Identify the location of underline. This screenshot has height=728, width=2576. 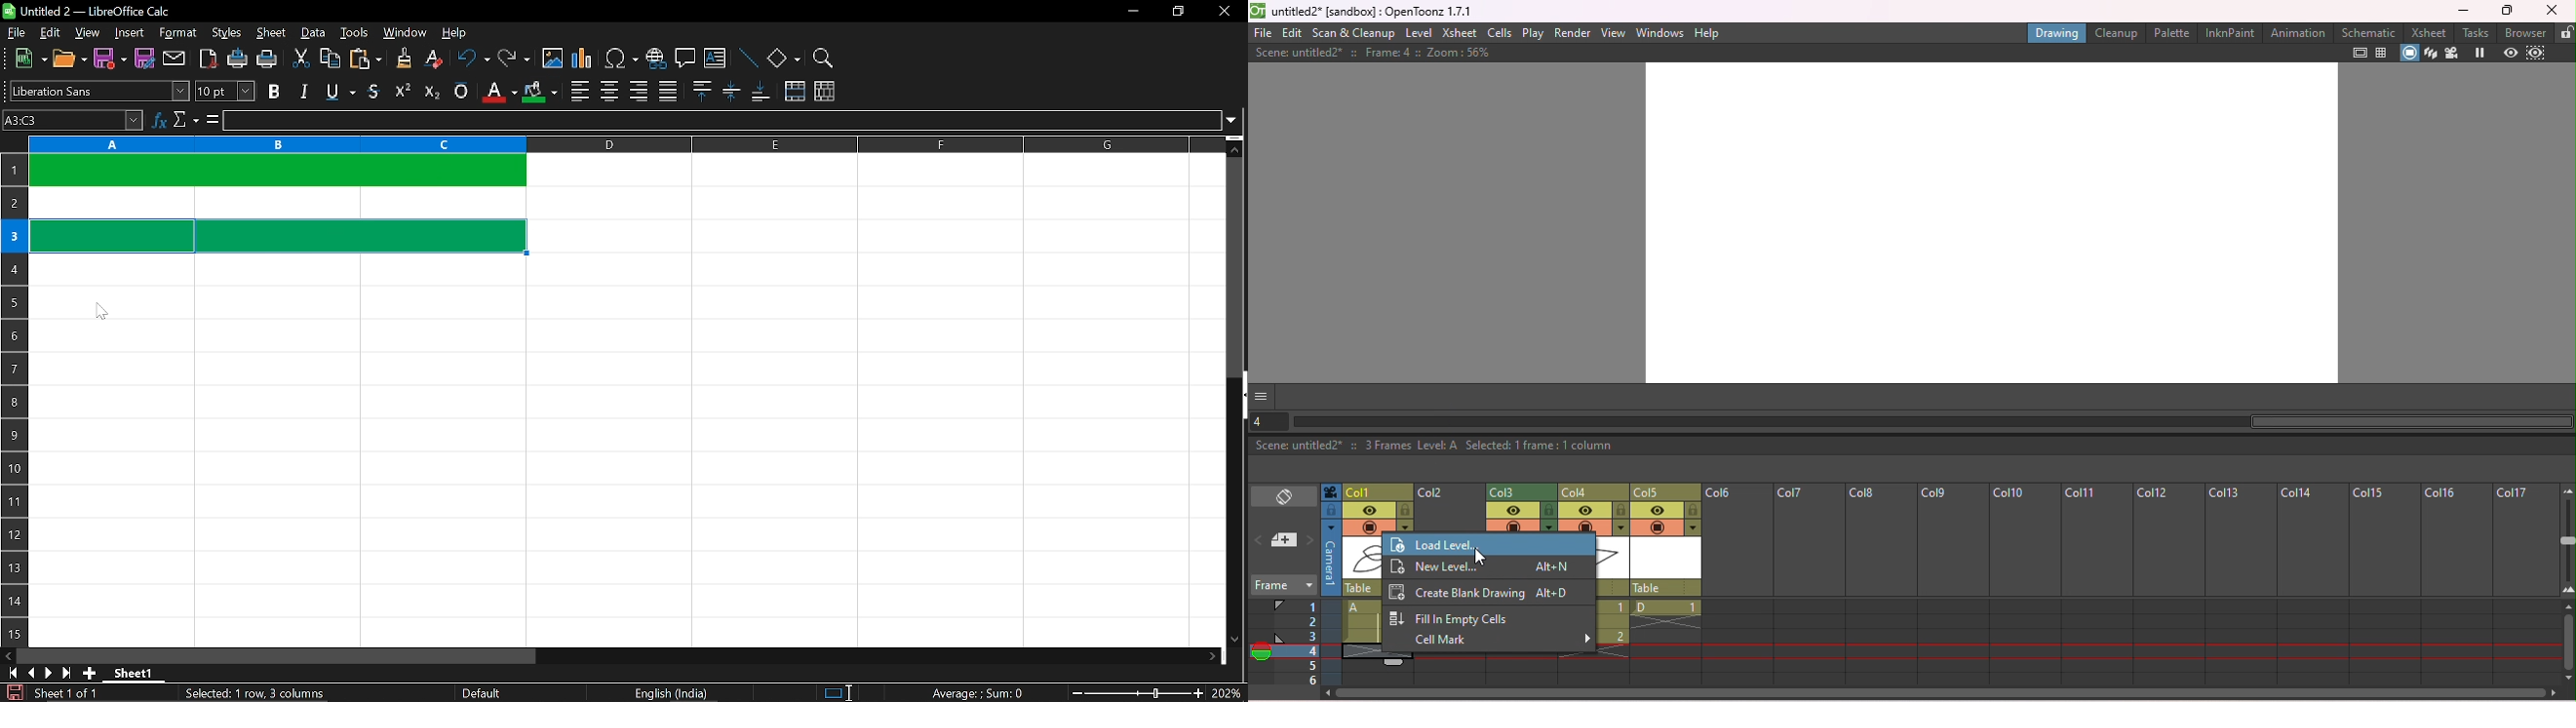
(337, 92).